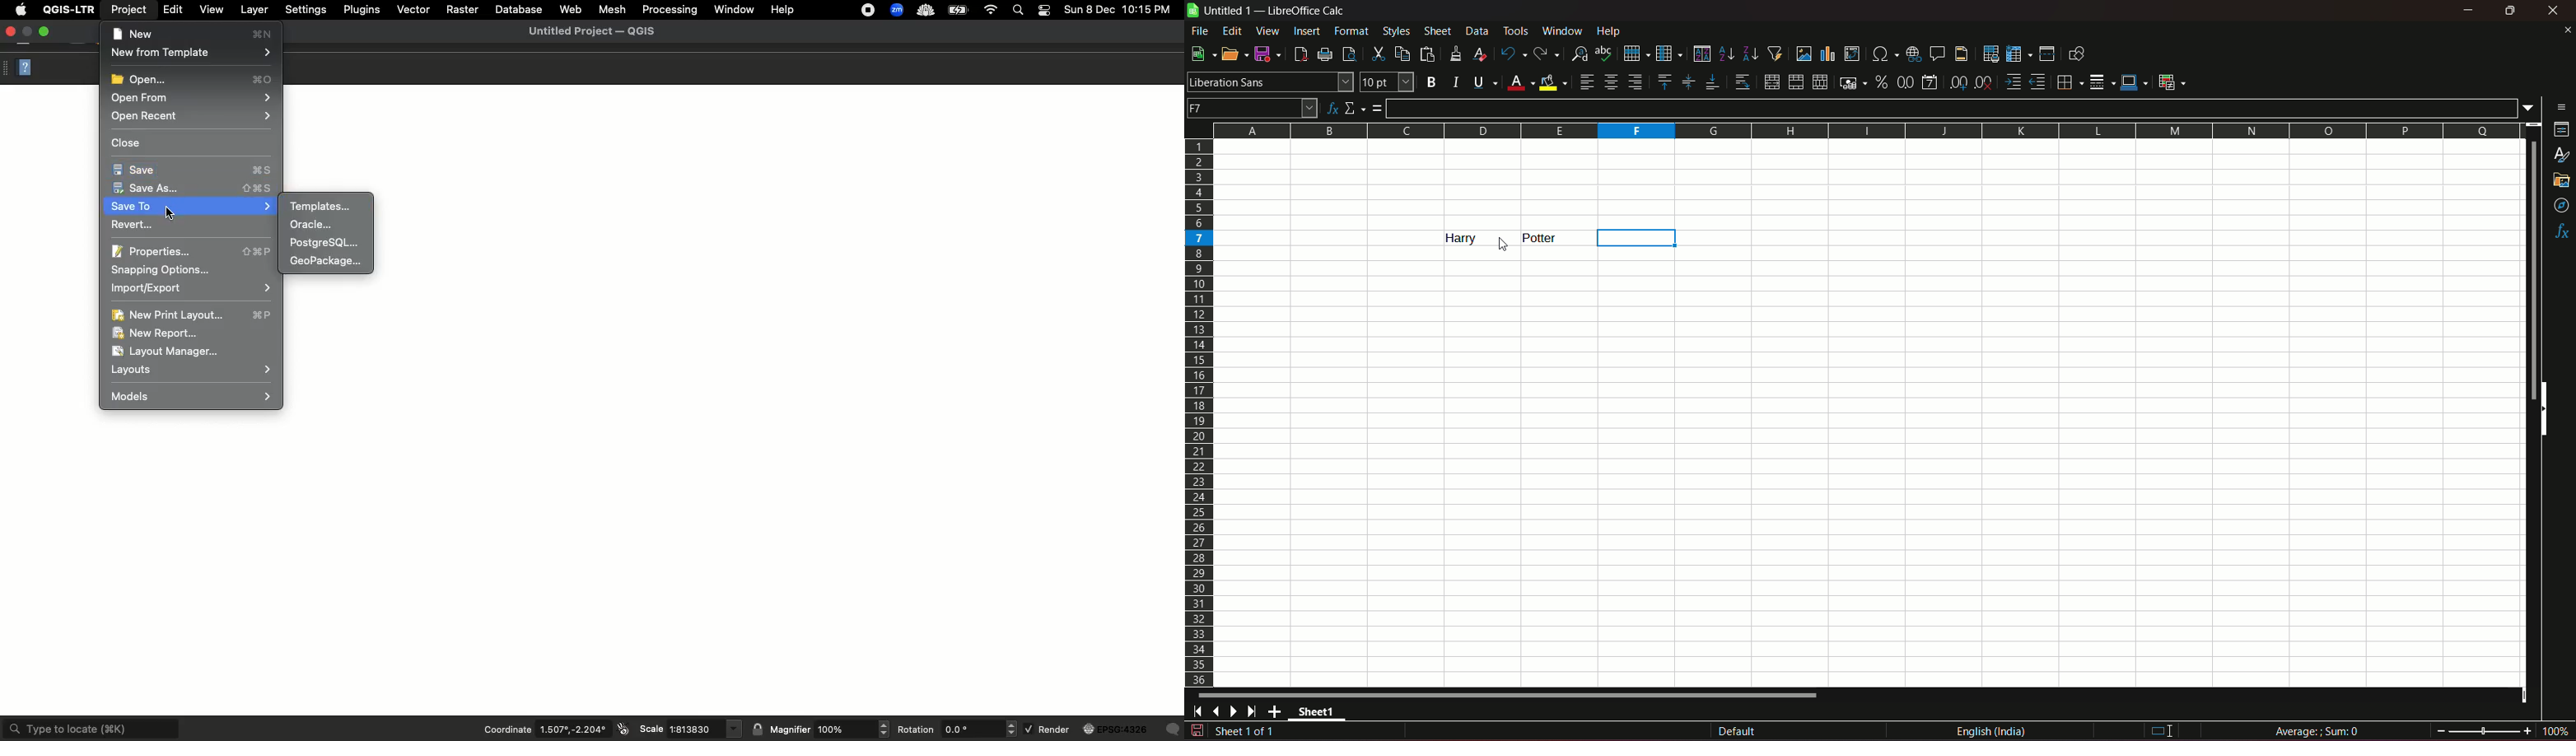  What do you see at coordinates (192, 370) in the screenshot?
I see `Layouts` at bounding box center [192, 370].